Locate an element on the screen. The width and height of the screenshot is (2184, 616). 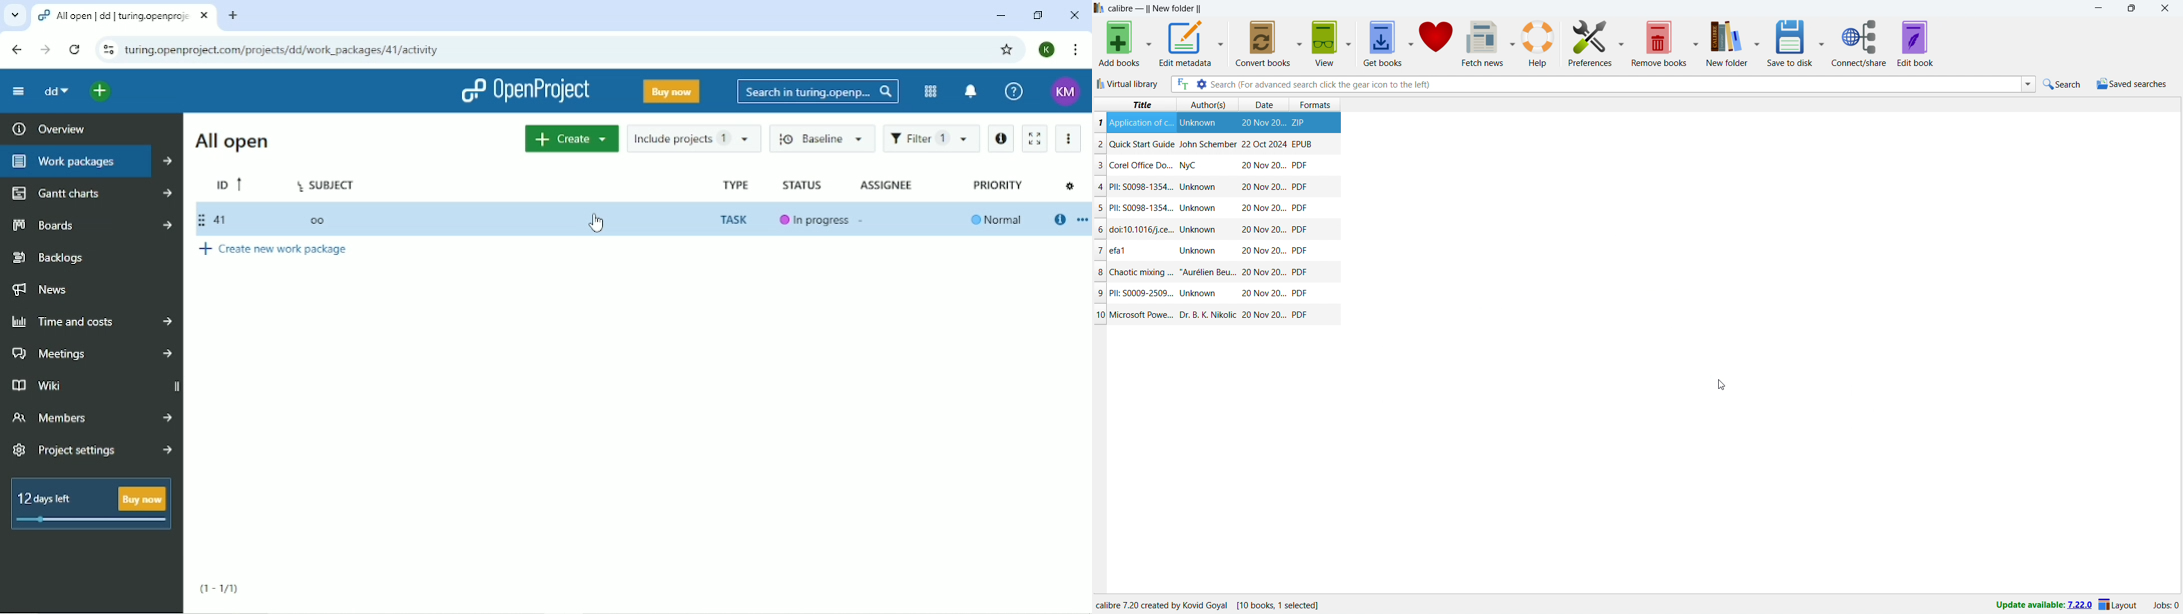
2 is located at coordinates (1100, 146).